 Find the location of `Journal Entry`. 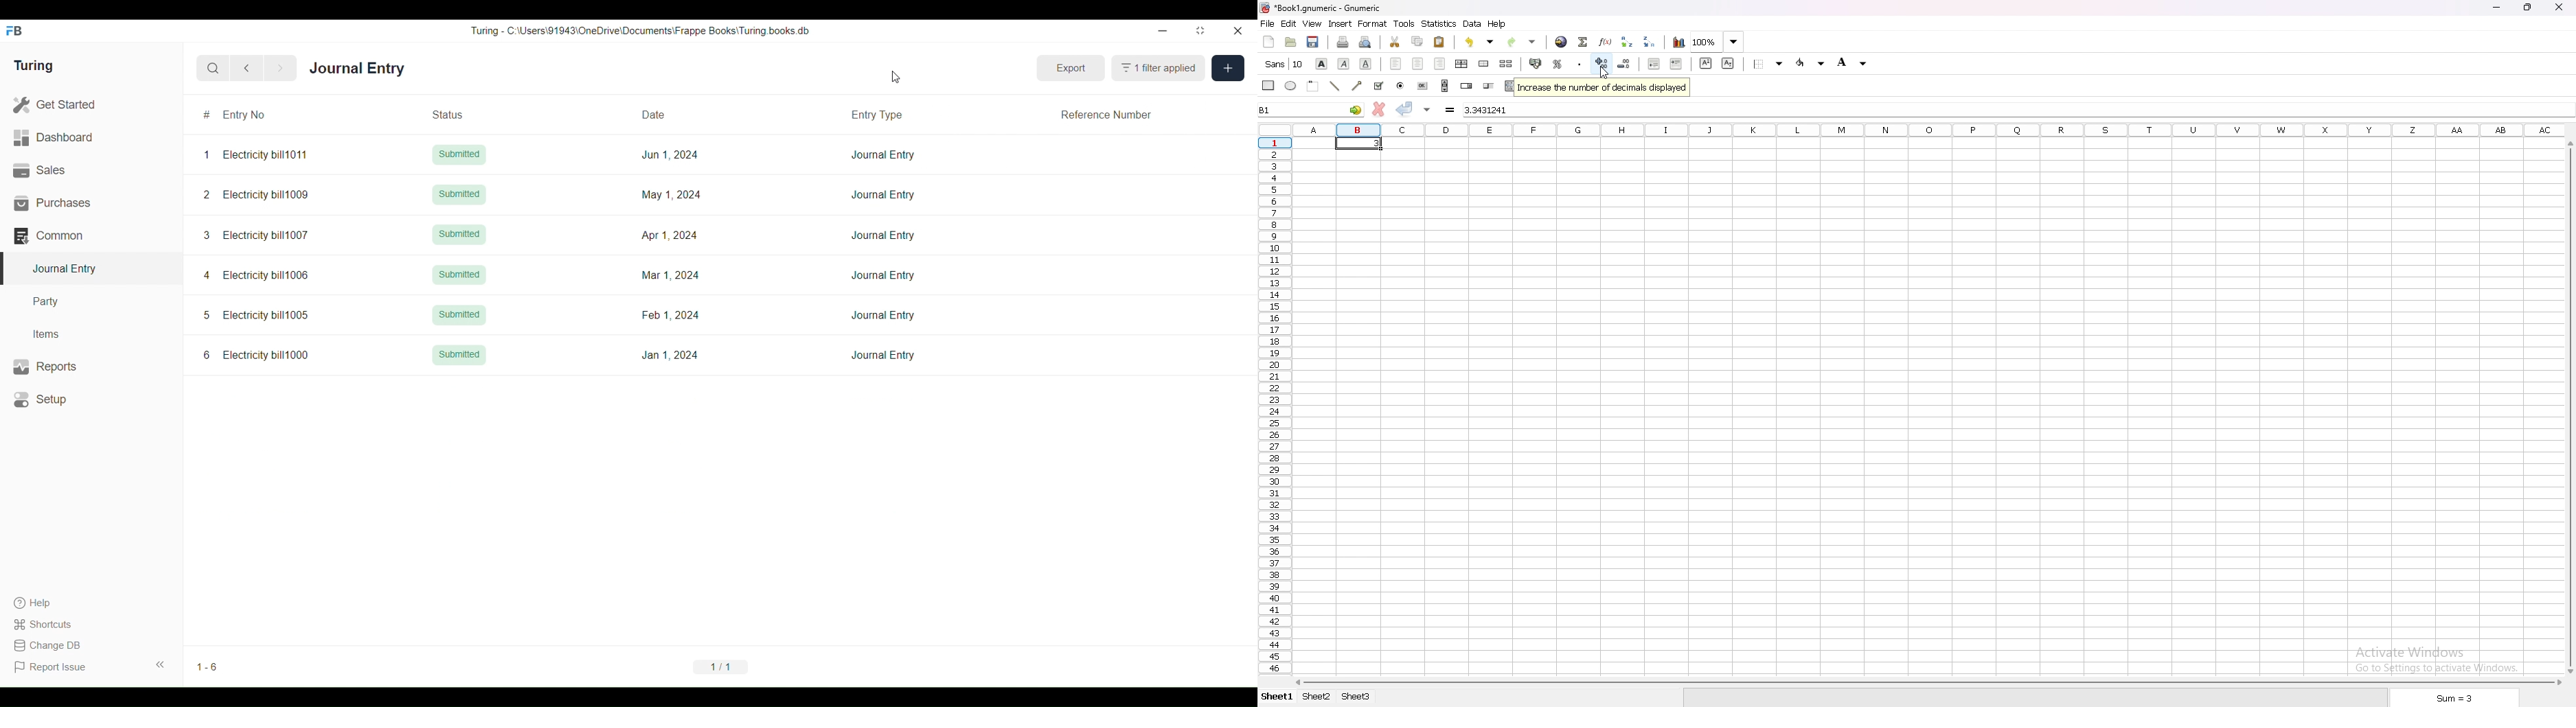

Journal Entry is located at coordinates (884, 235).